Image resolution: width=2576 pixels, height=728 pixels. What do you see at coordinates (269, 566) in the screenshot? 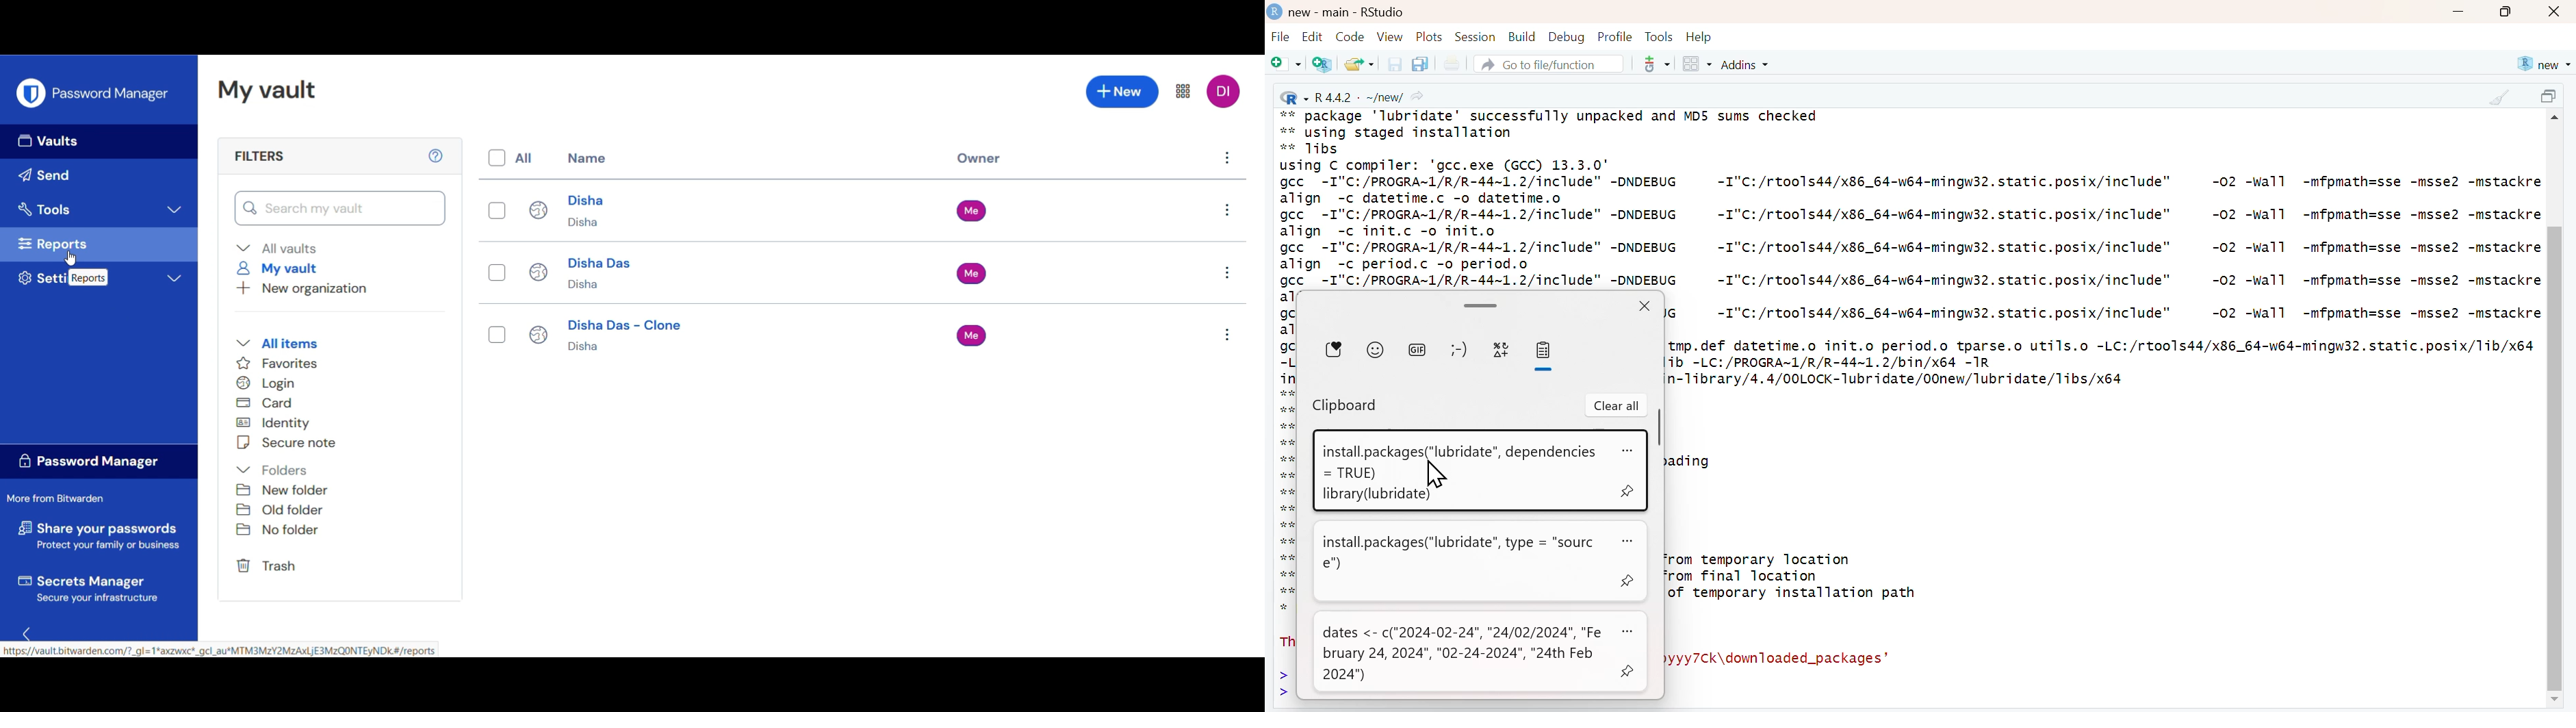
I see `Trash` at bounding box center [269, 566].